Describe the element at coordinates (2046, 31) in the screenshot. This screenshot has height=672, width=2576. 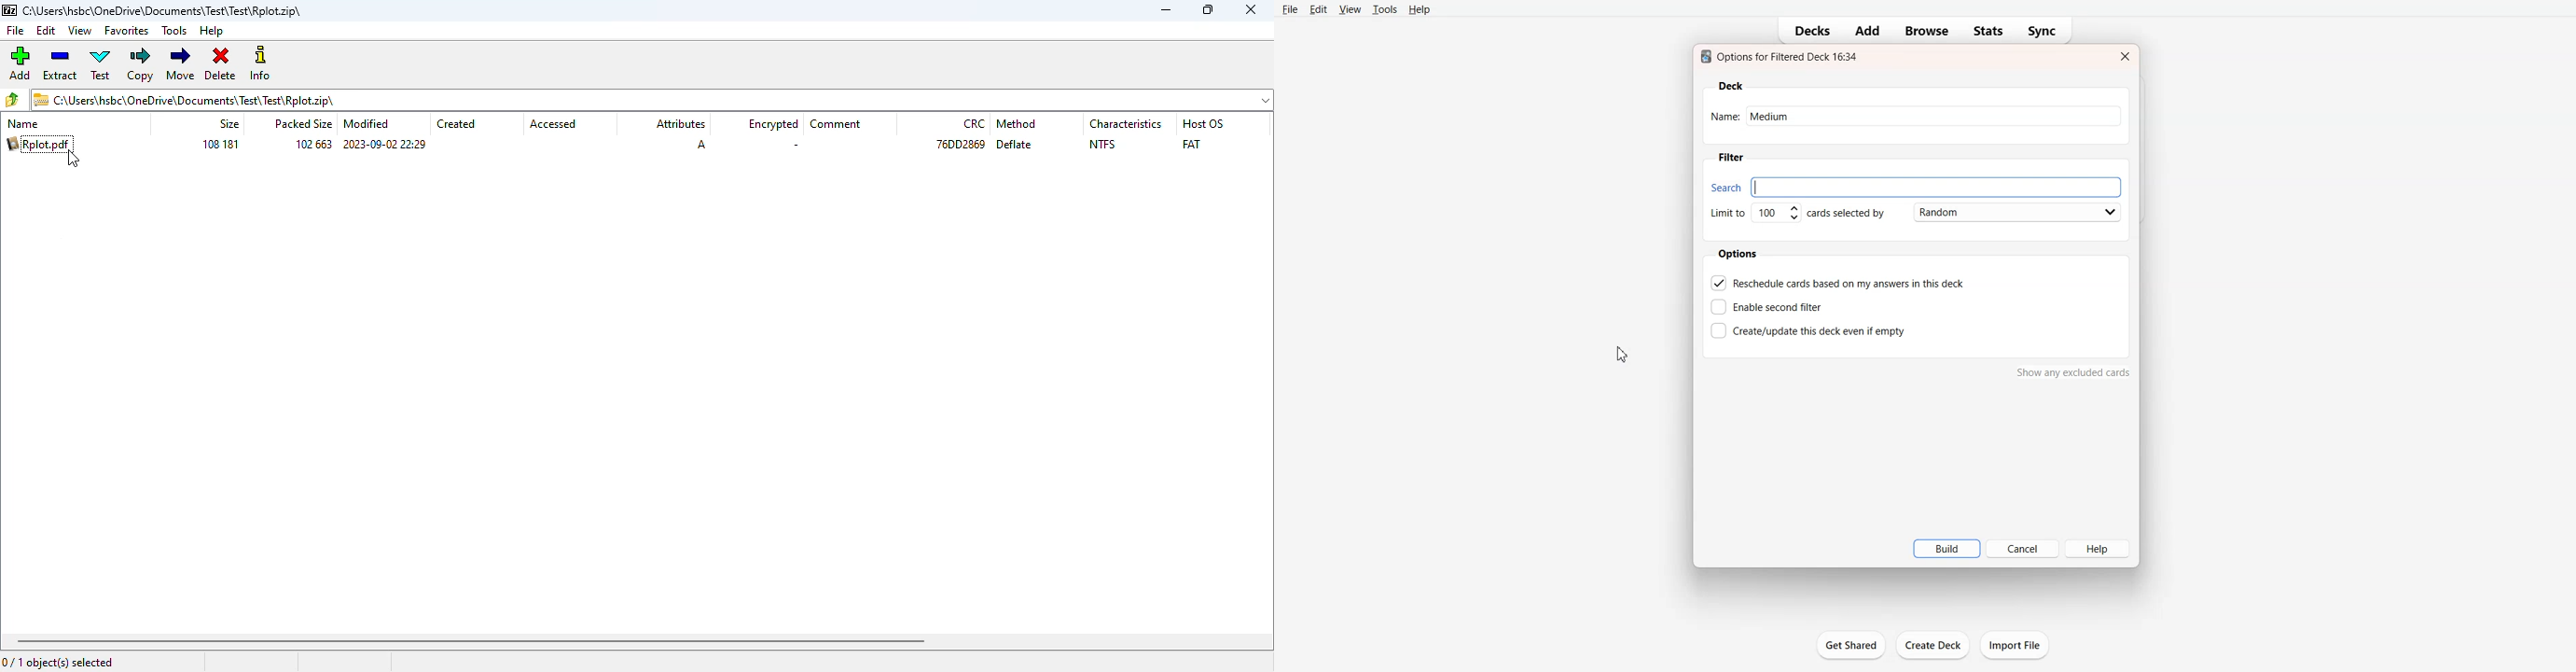
I see `Sync` at that location.